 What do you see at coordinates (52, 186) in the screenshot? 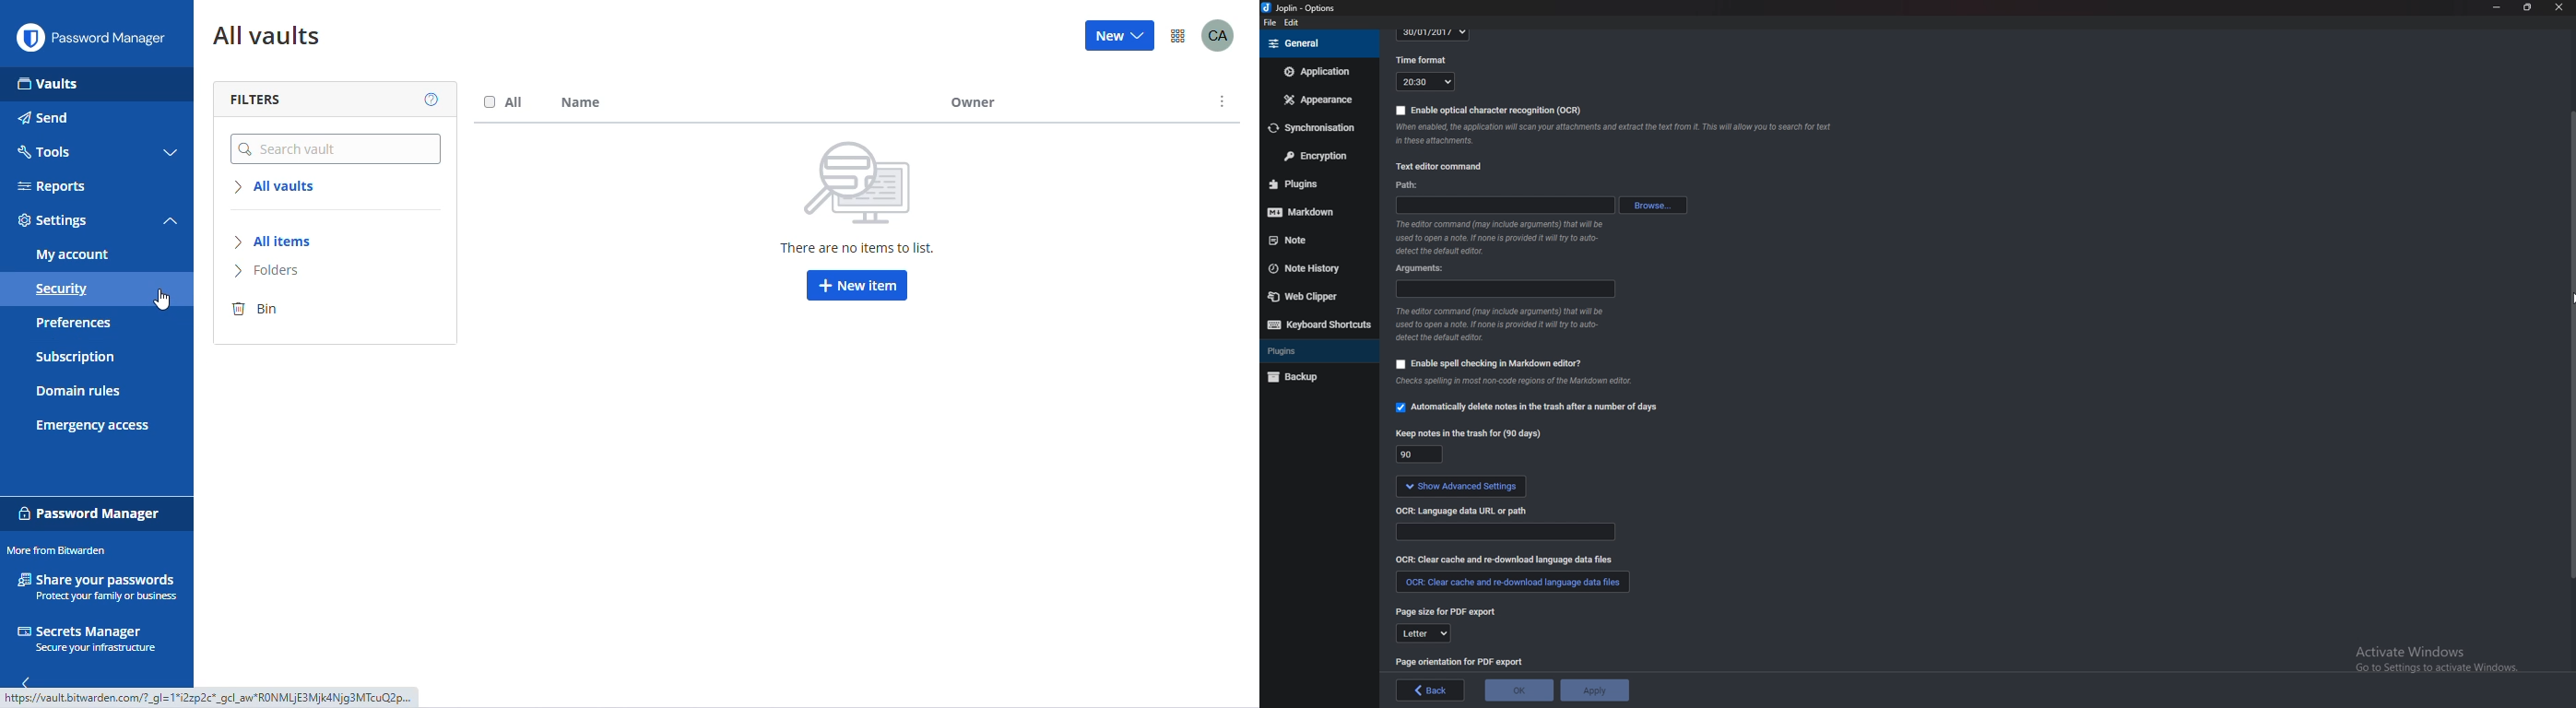
I see `reports` at bounding box center [52, 186].